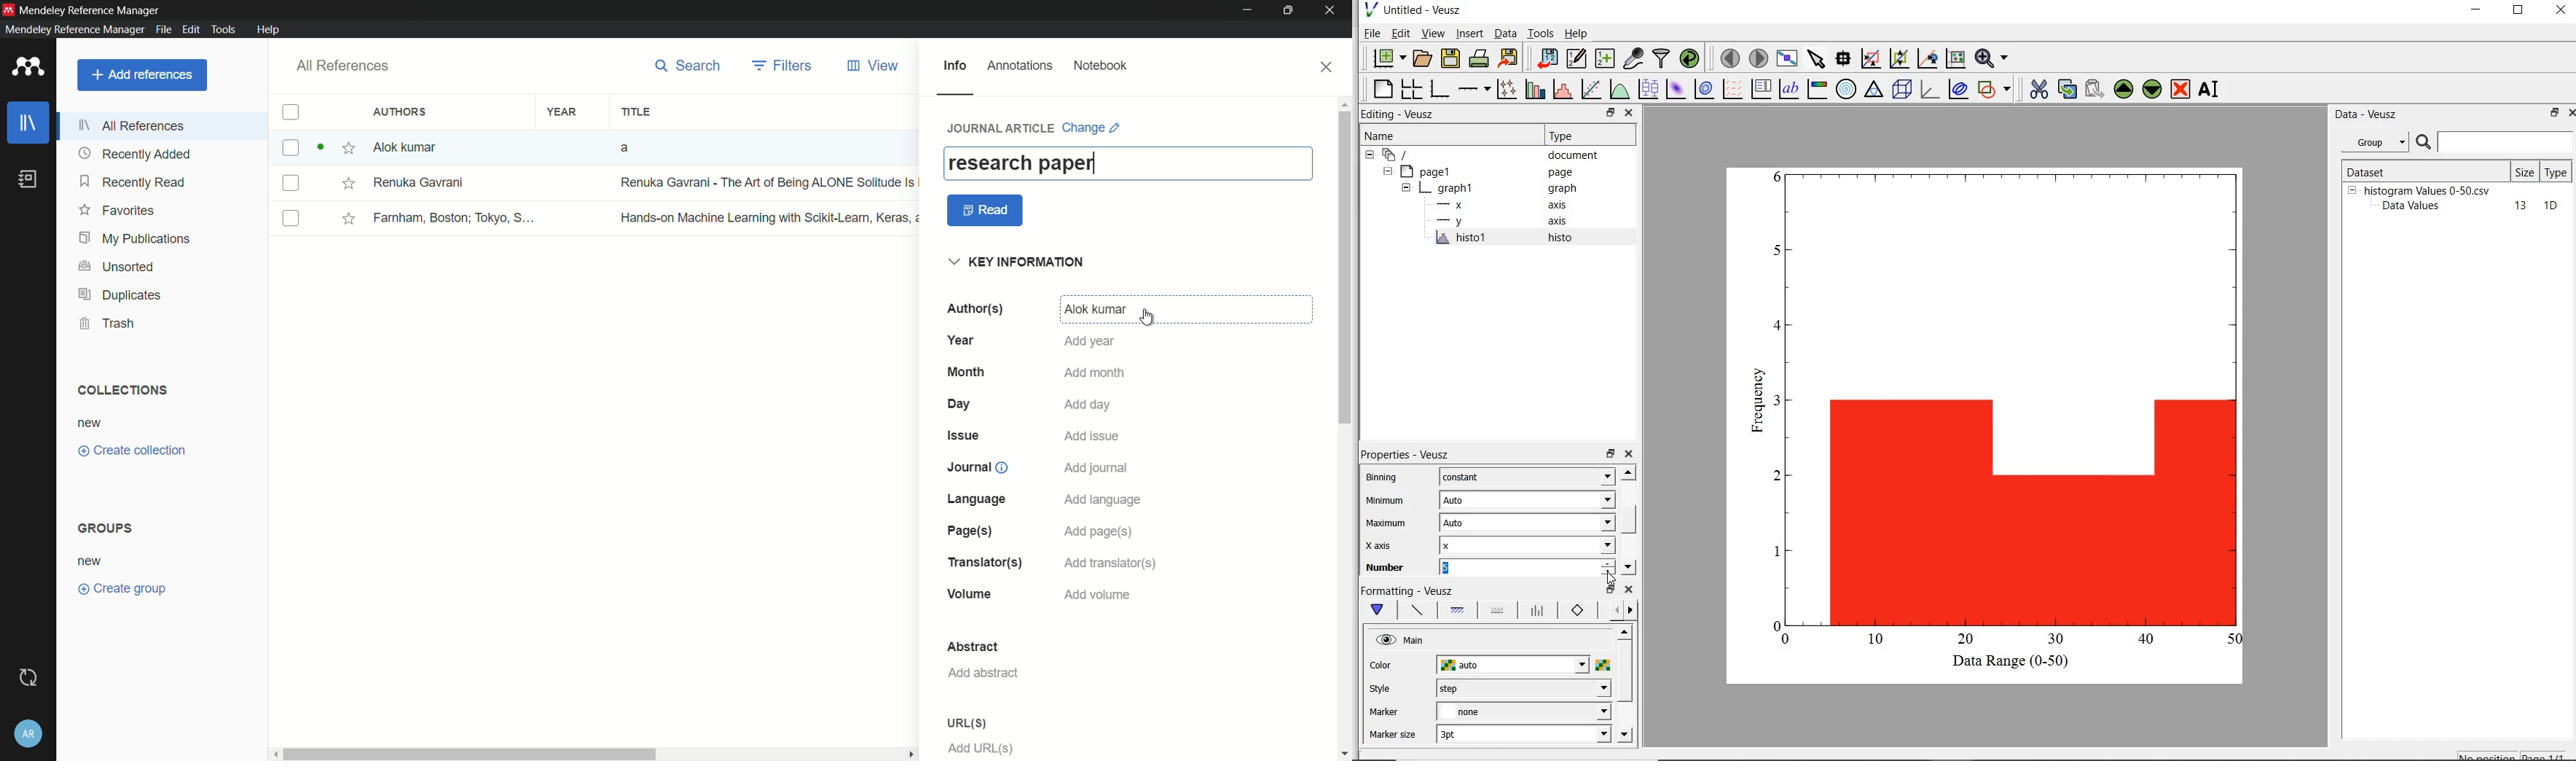  Describe the element at coordinates (91, 10) in the screenshot. I see `app name` at that location.